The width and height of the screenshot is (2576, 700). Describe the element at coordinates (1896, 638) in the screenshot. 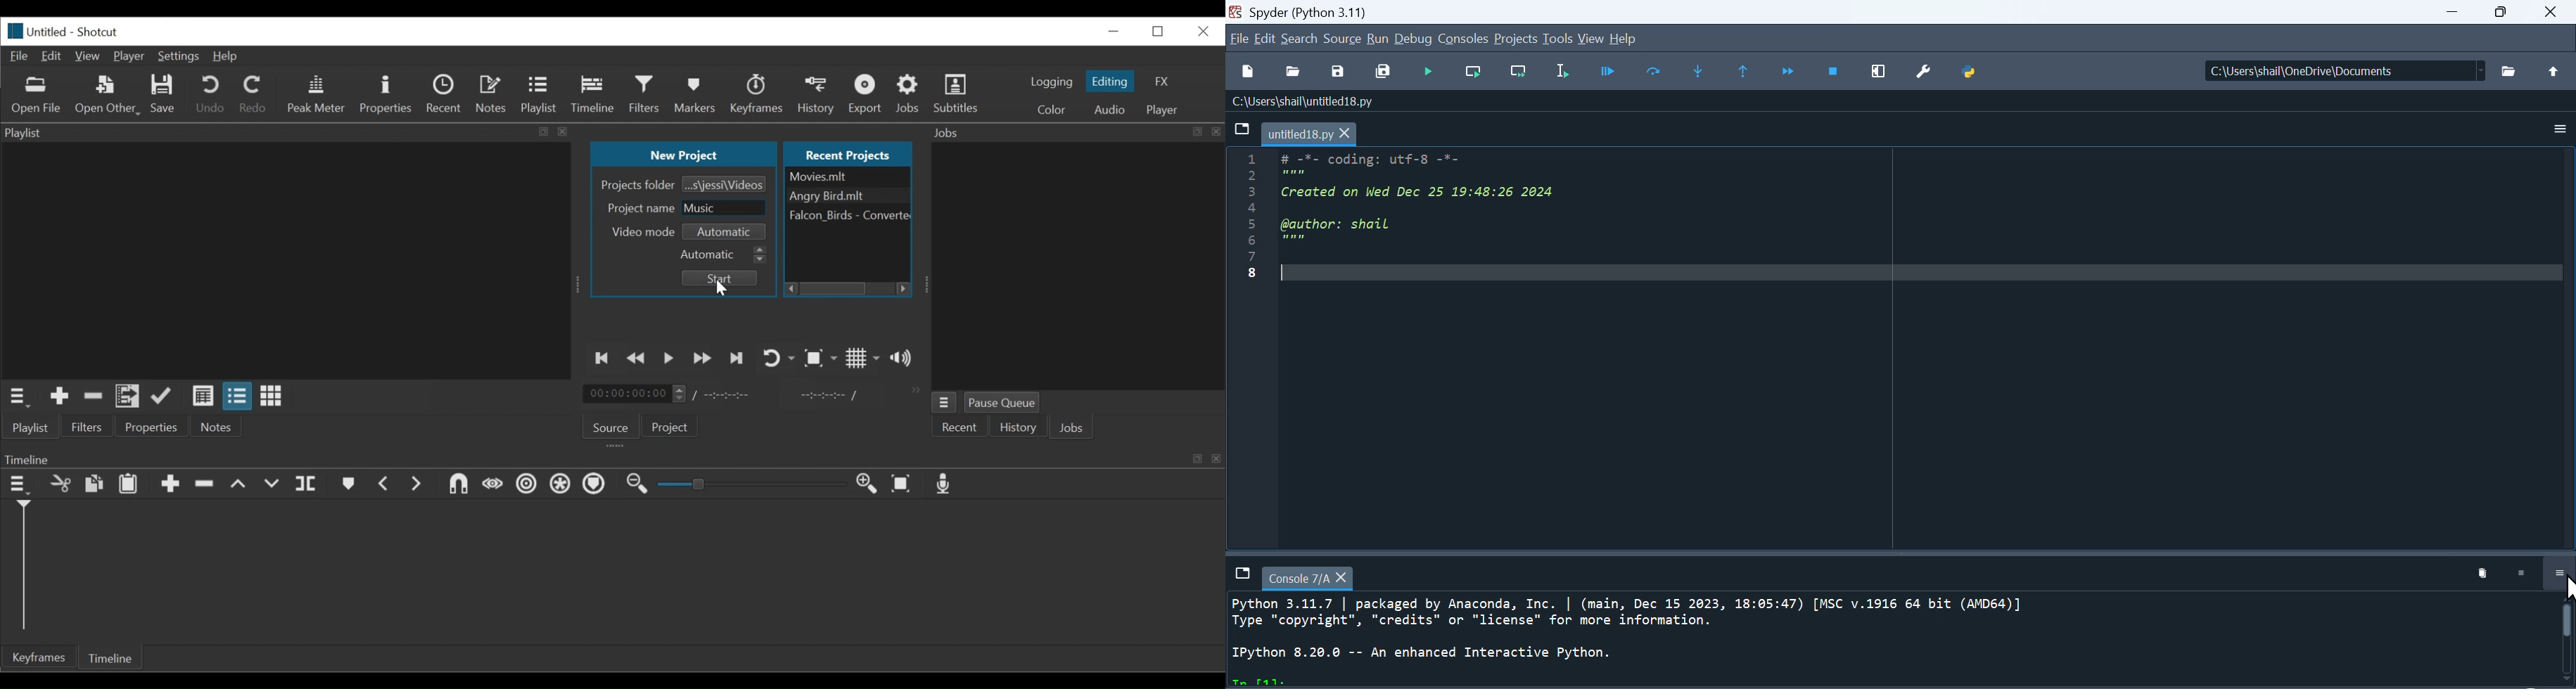

I see `Python 3.11.7 | packaged by Anaconda, Inc. | (main, Dec 15 2023, 18:05:47) [MSC v.1916 64 bit (AMD64)]
Type "copyright", "credits" or "license" for more information.
IPython 8.20.0 -- An enhanced Interactive Python.` at that location.